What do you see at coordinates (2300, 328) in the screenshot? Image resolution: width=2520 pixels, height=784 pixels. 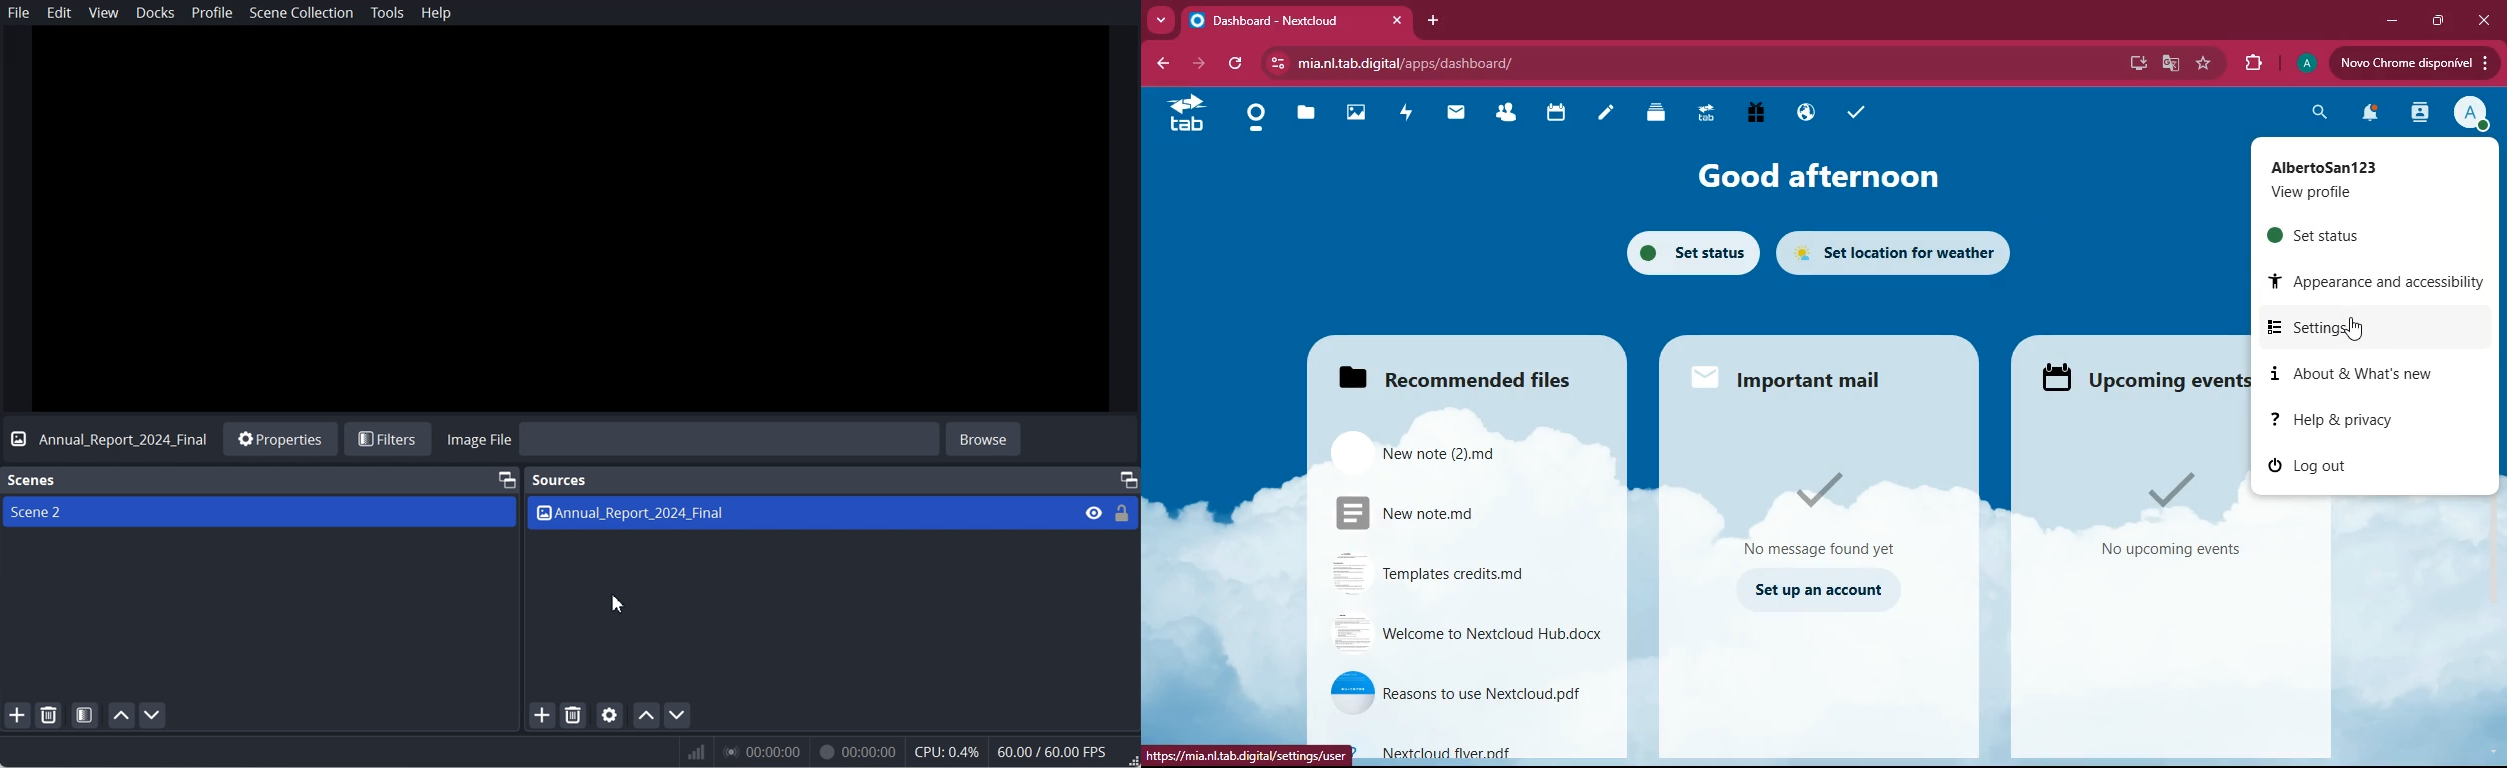 I see `settings` at bounding box center [2300, 328].